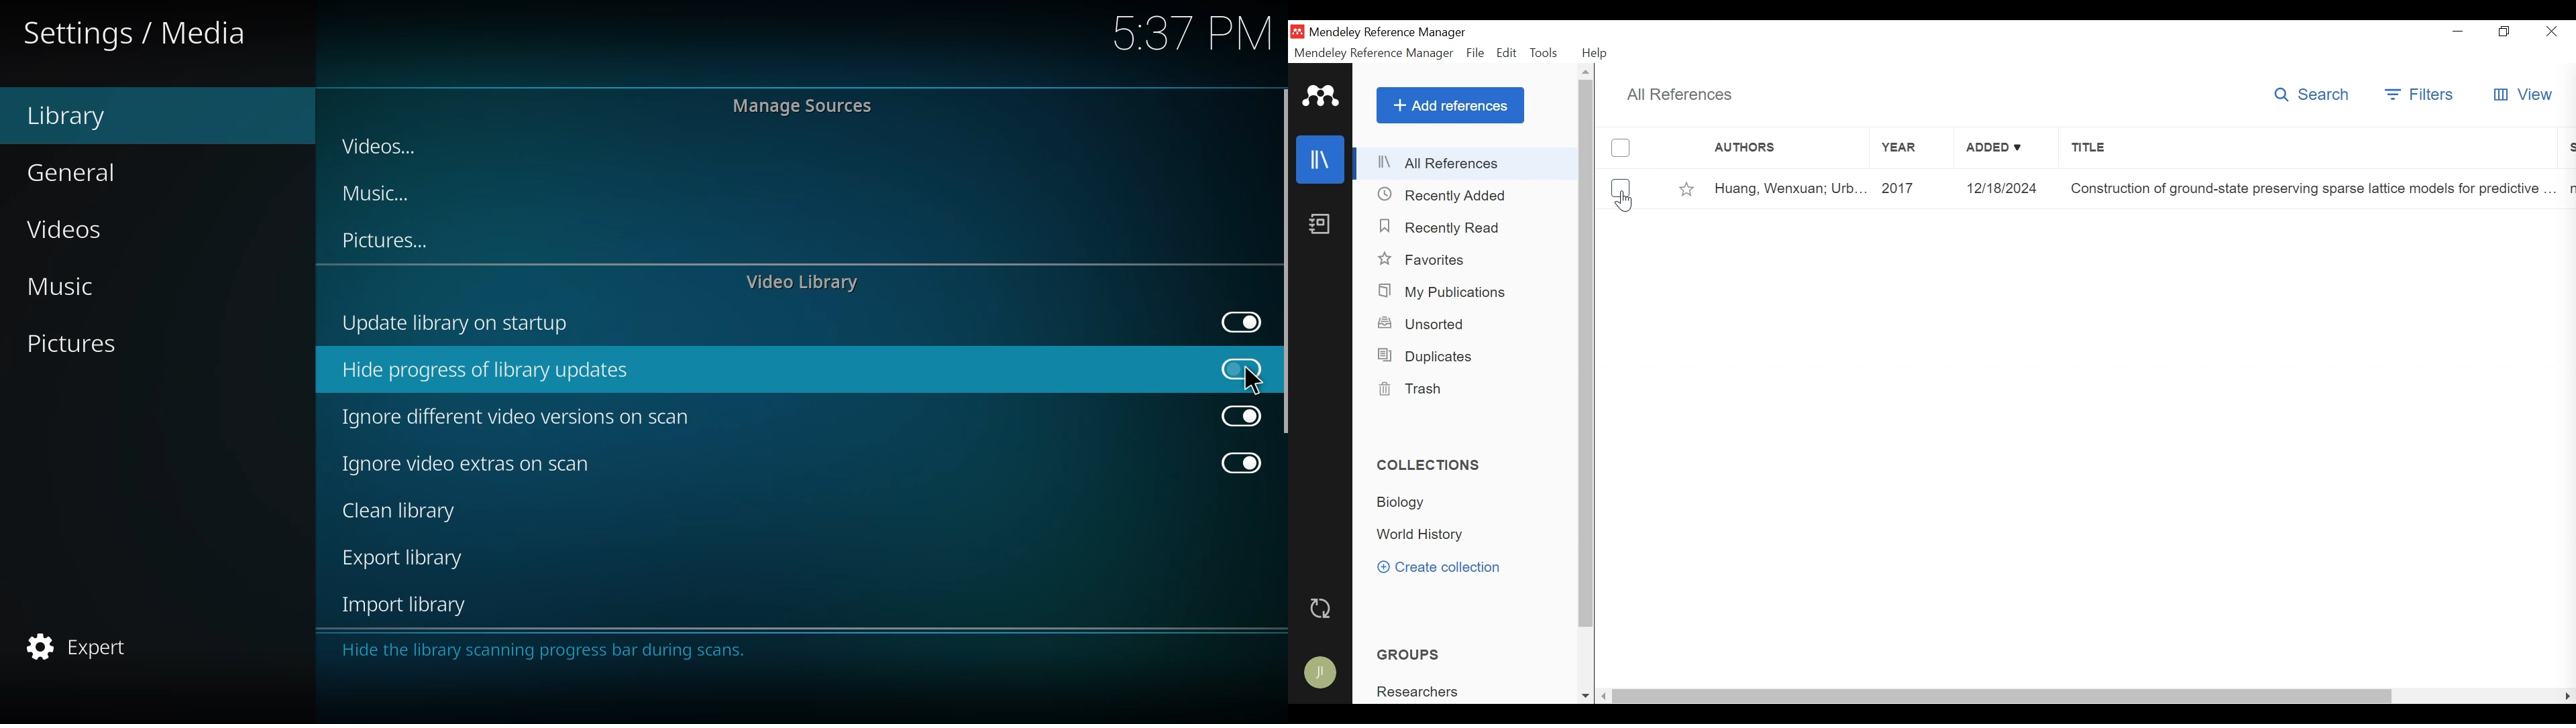 Image resolution: width=2576 pixels, height=728 pixels. Describe the element at coordinates (1411, 389) in the screenshot. I see `Trash` at that location.